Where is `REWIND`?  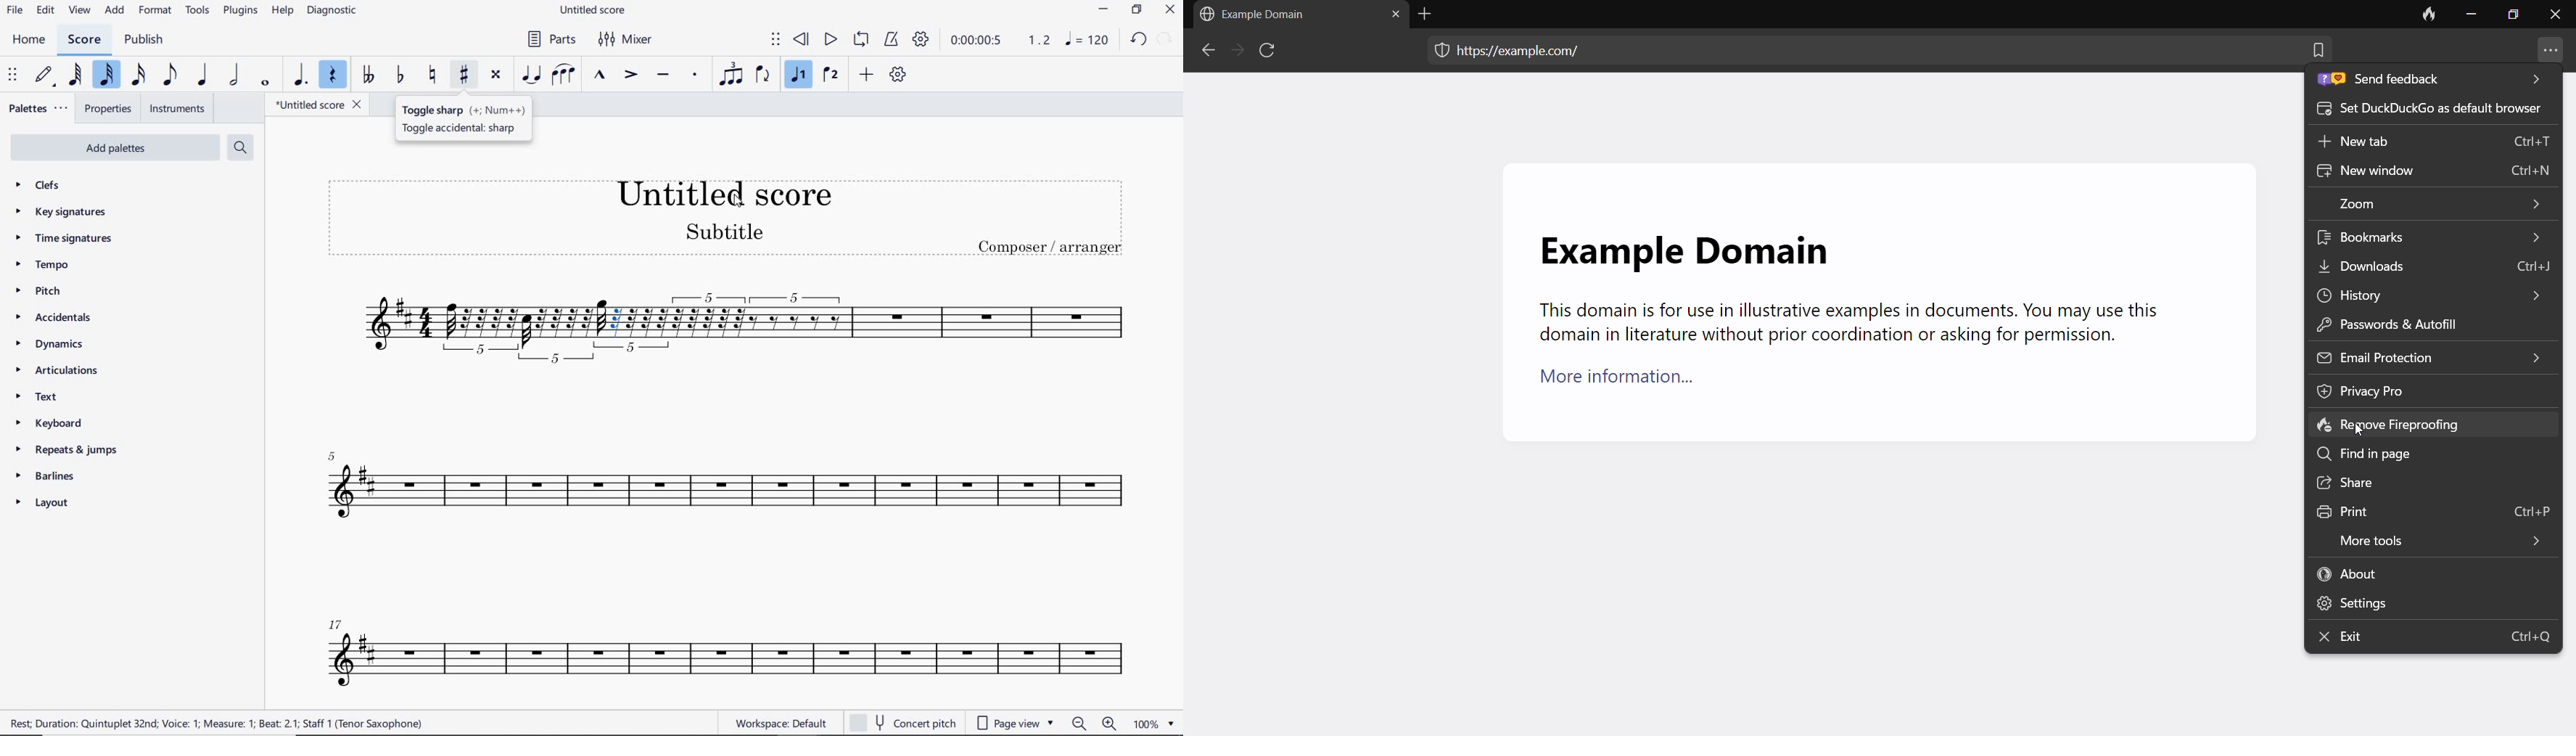
REWIND is located at coordinates (804, 39).